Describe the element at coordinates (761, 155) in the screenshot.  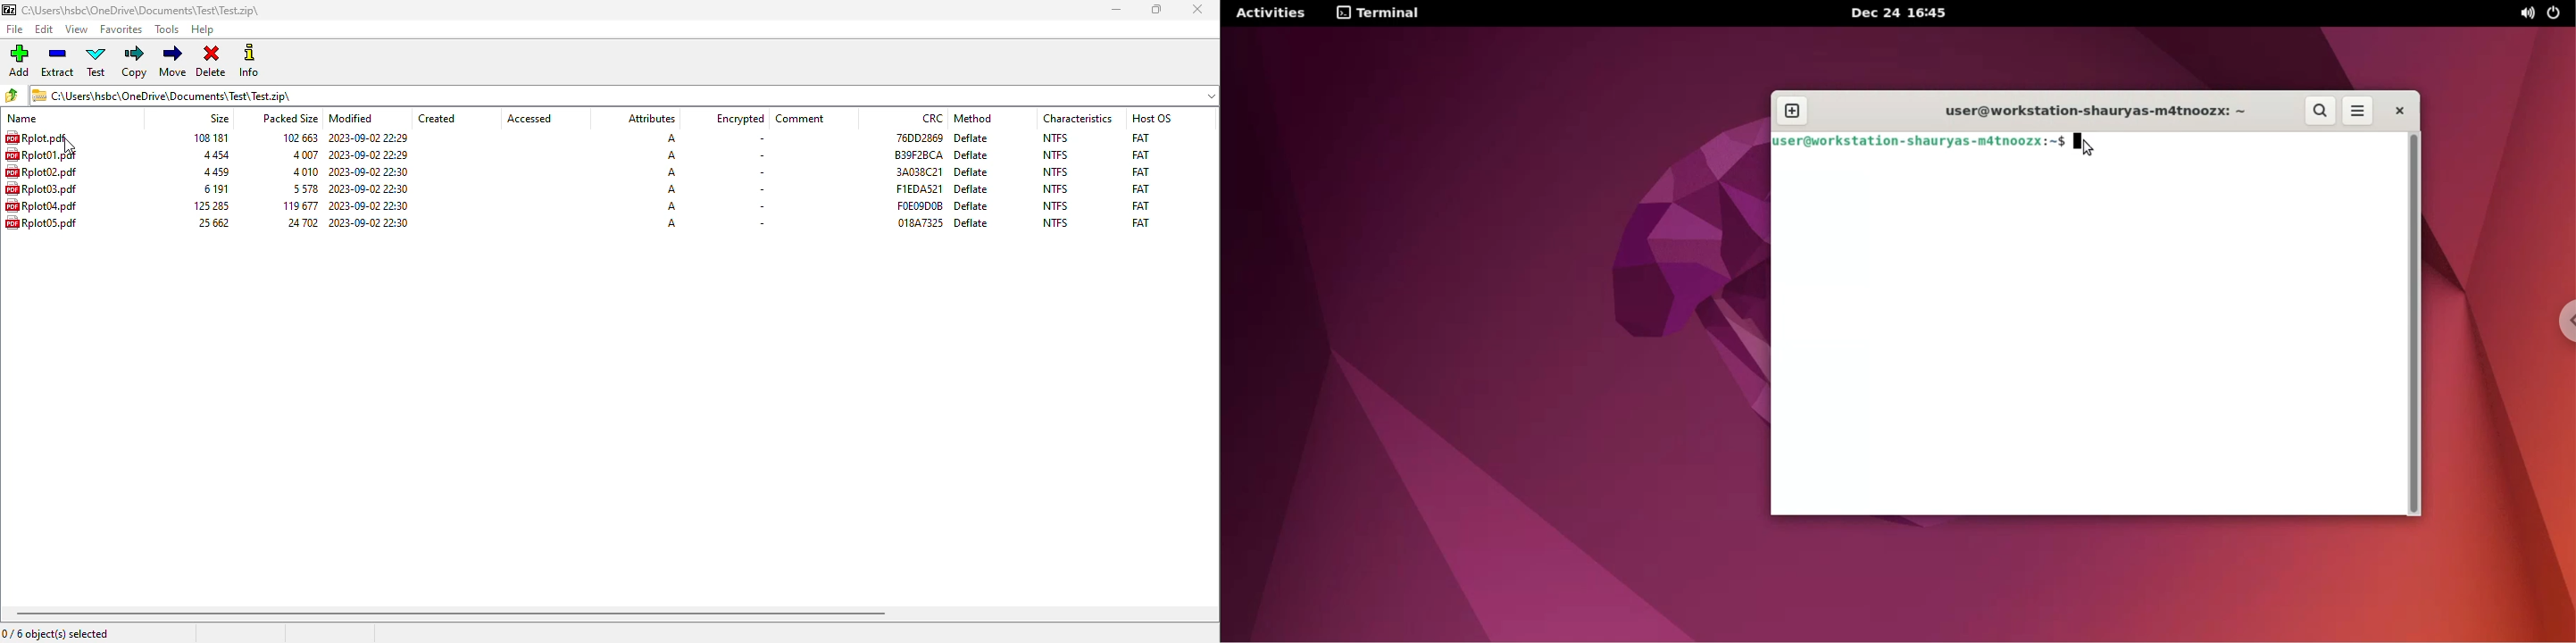
I see `-` at that location.